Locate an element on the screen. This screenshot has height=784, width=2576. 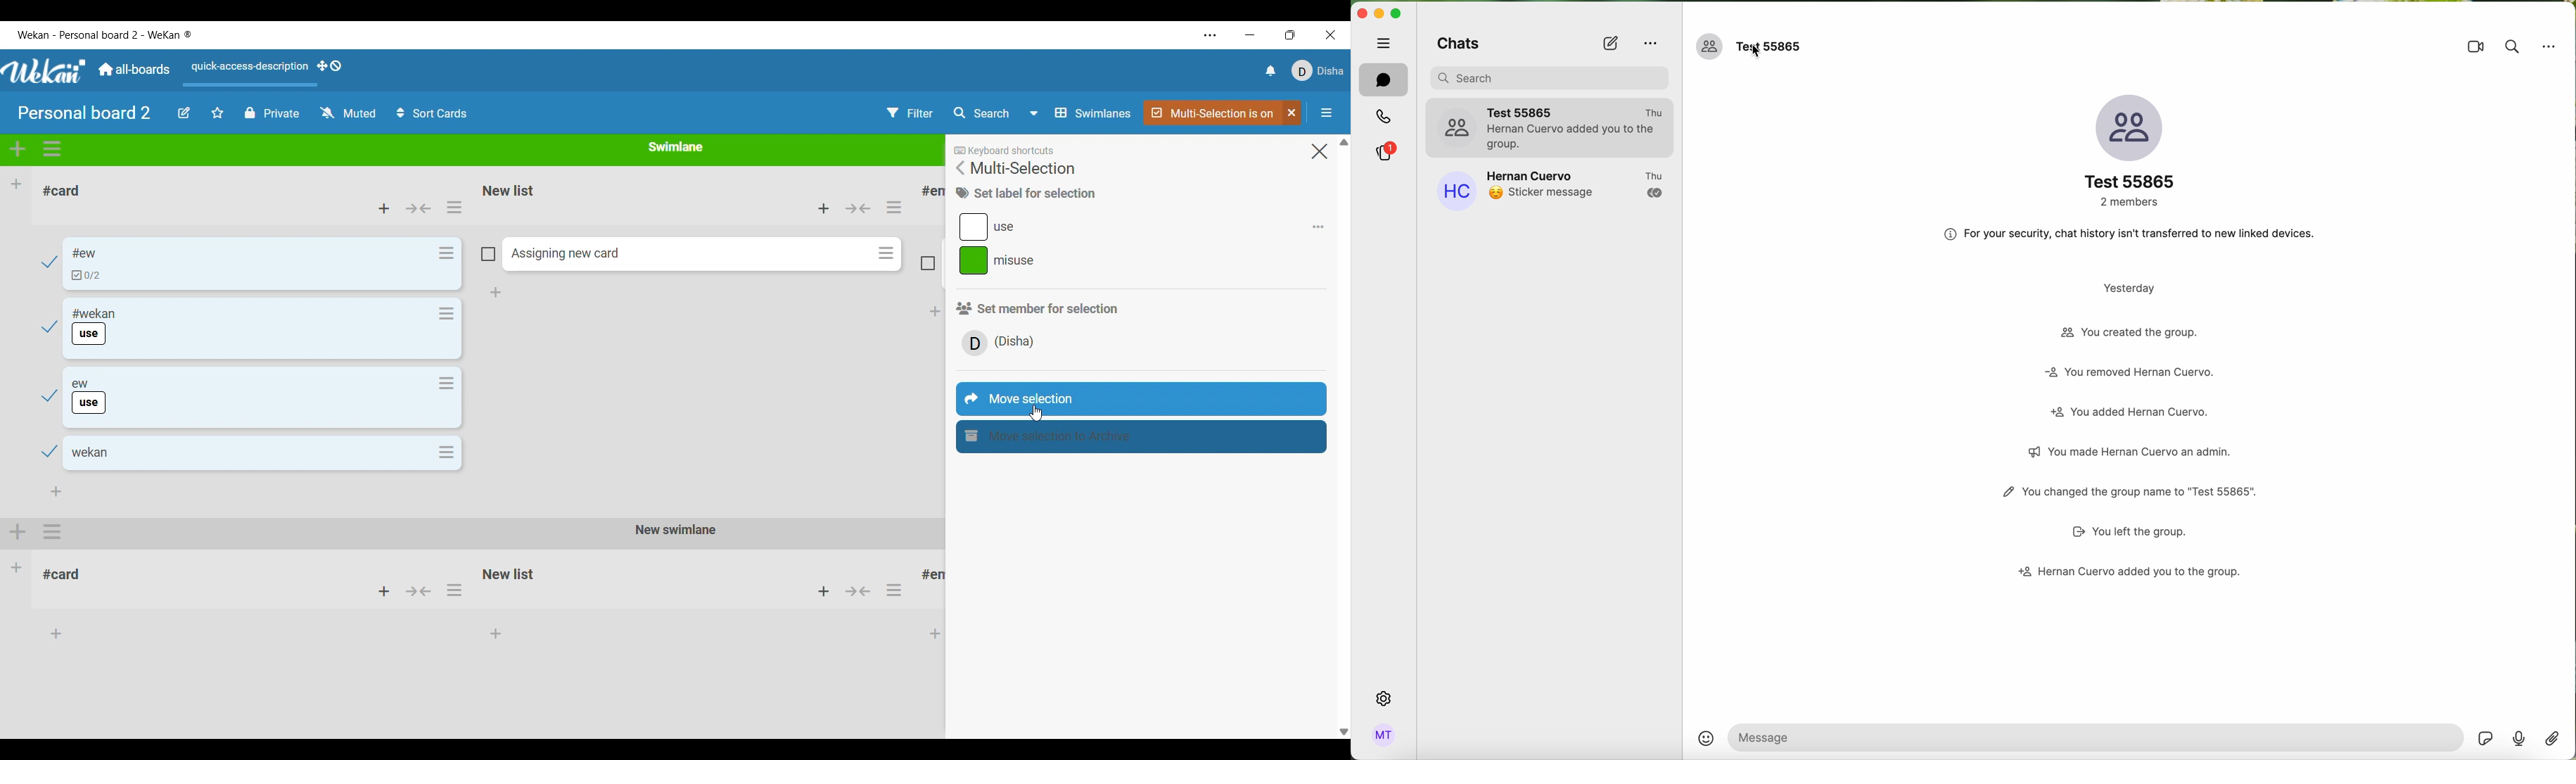
Add/Remove respective label is located at coordinates (1319, 227).